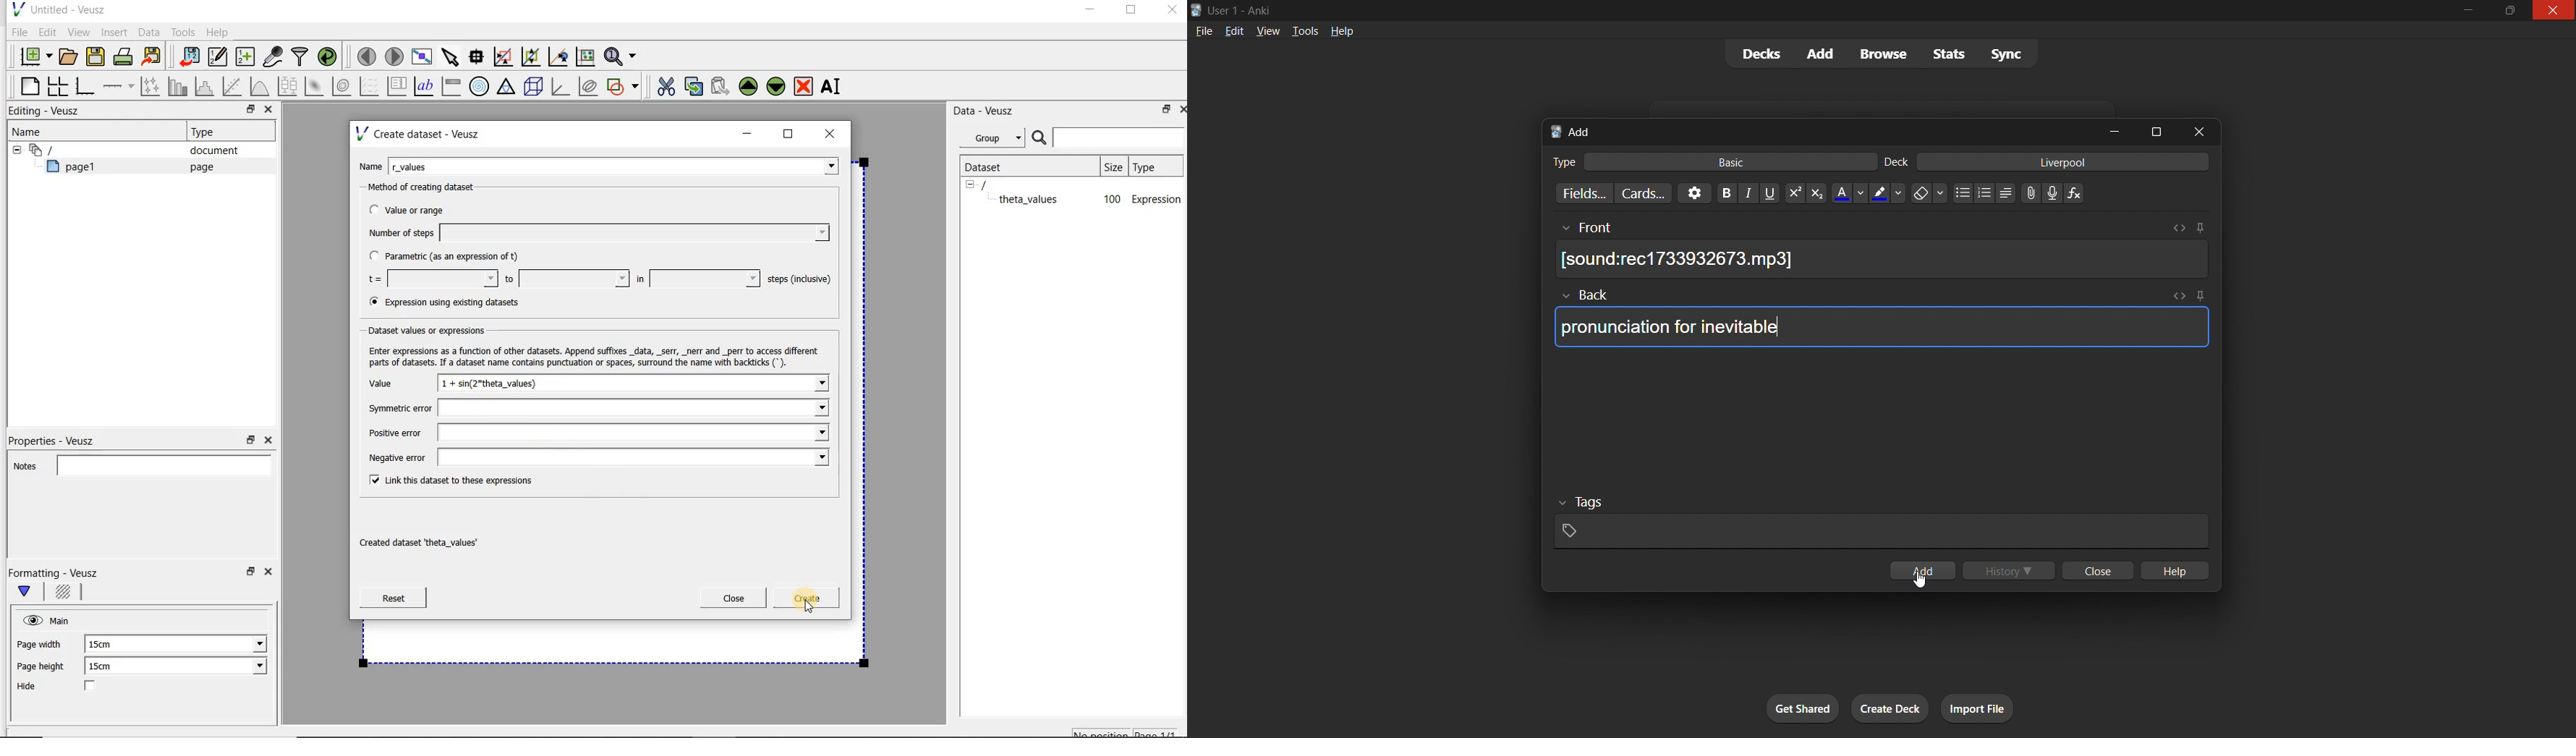 The width and height of the screenshot is (2576, 756). I want to click on typing cursor, so click(1776, 332).